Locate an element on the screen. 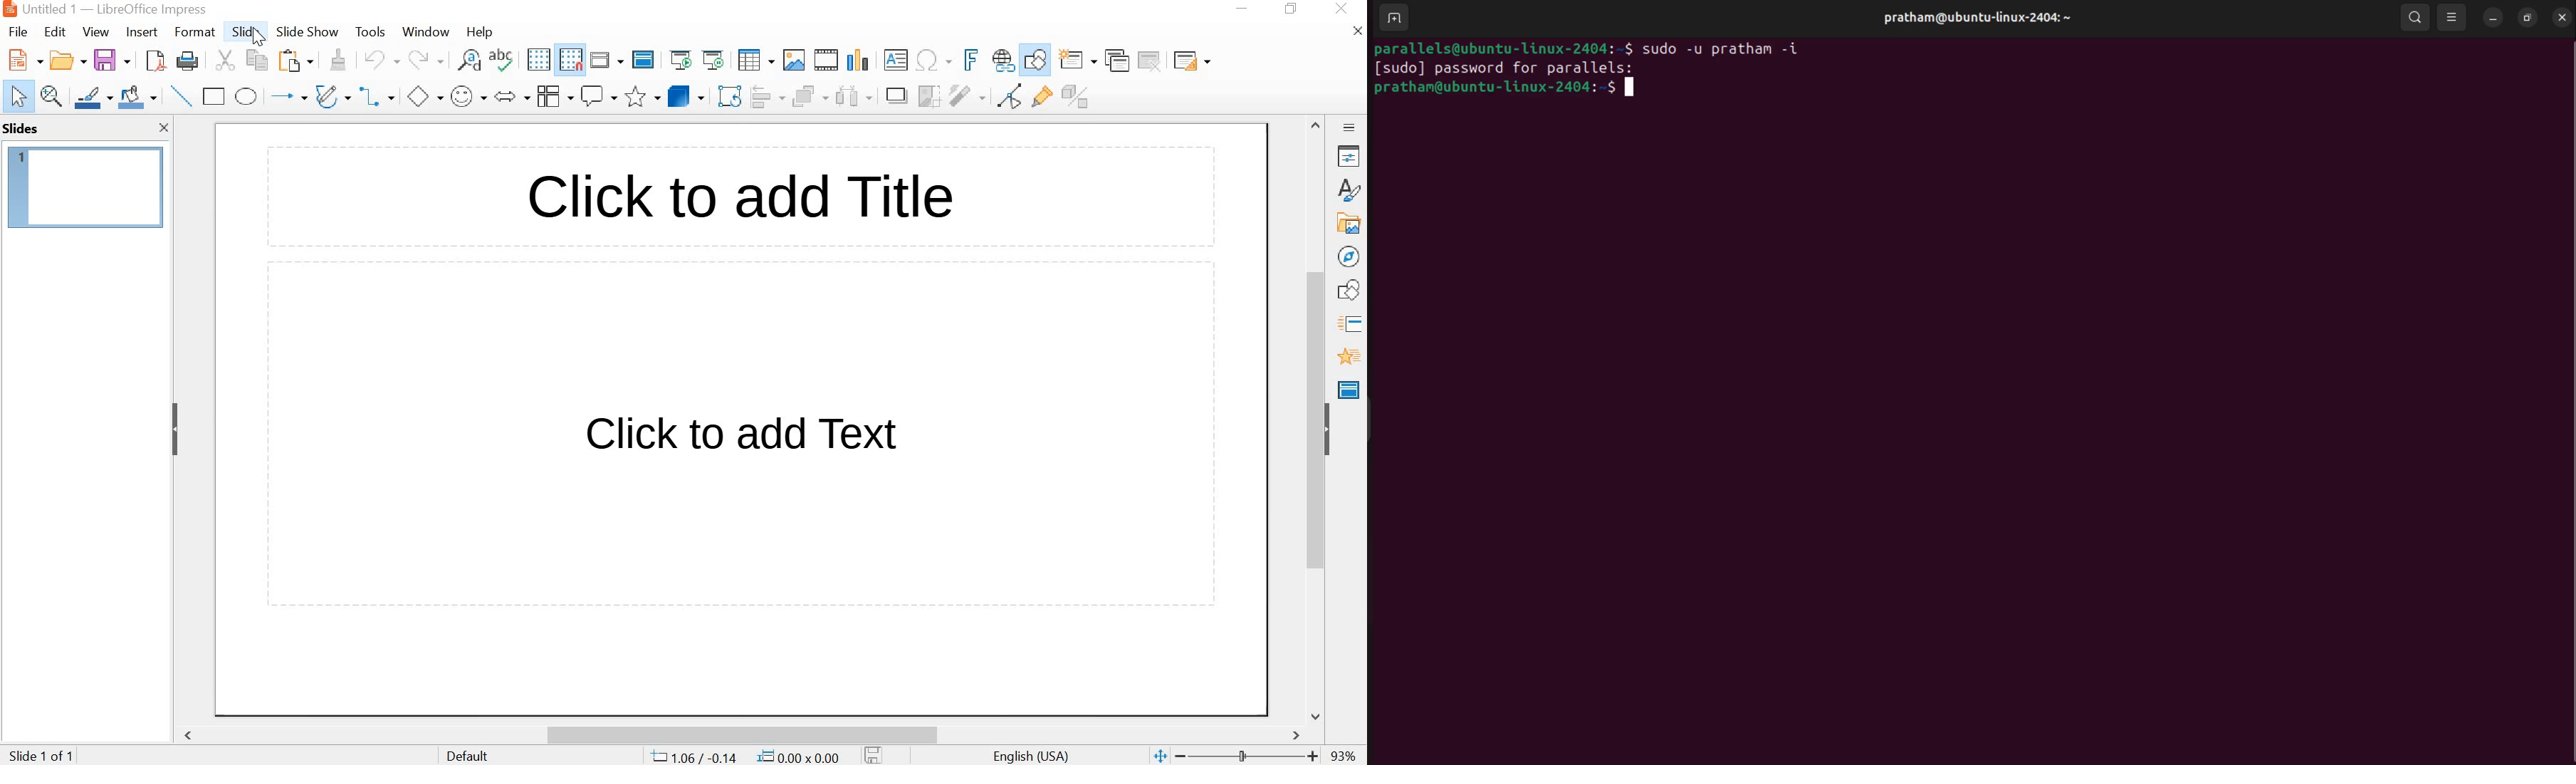 The image size is (2576, 784). Connectors is located at coordinates (380, 95).